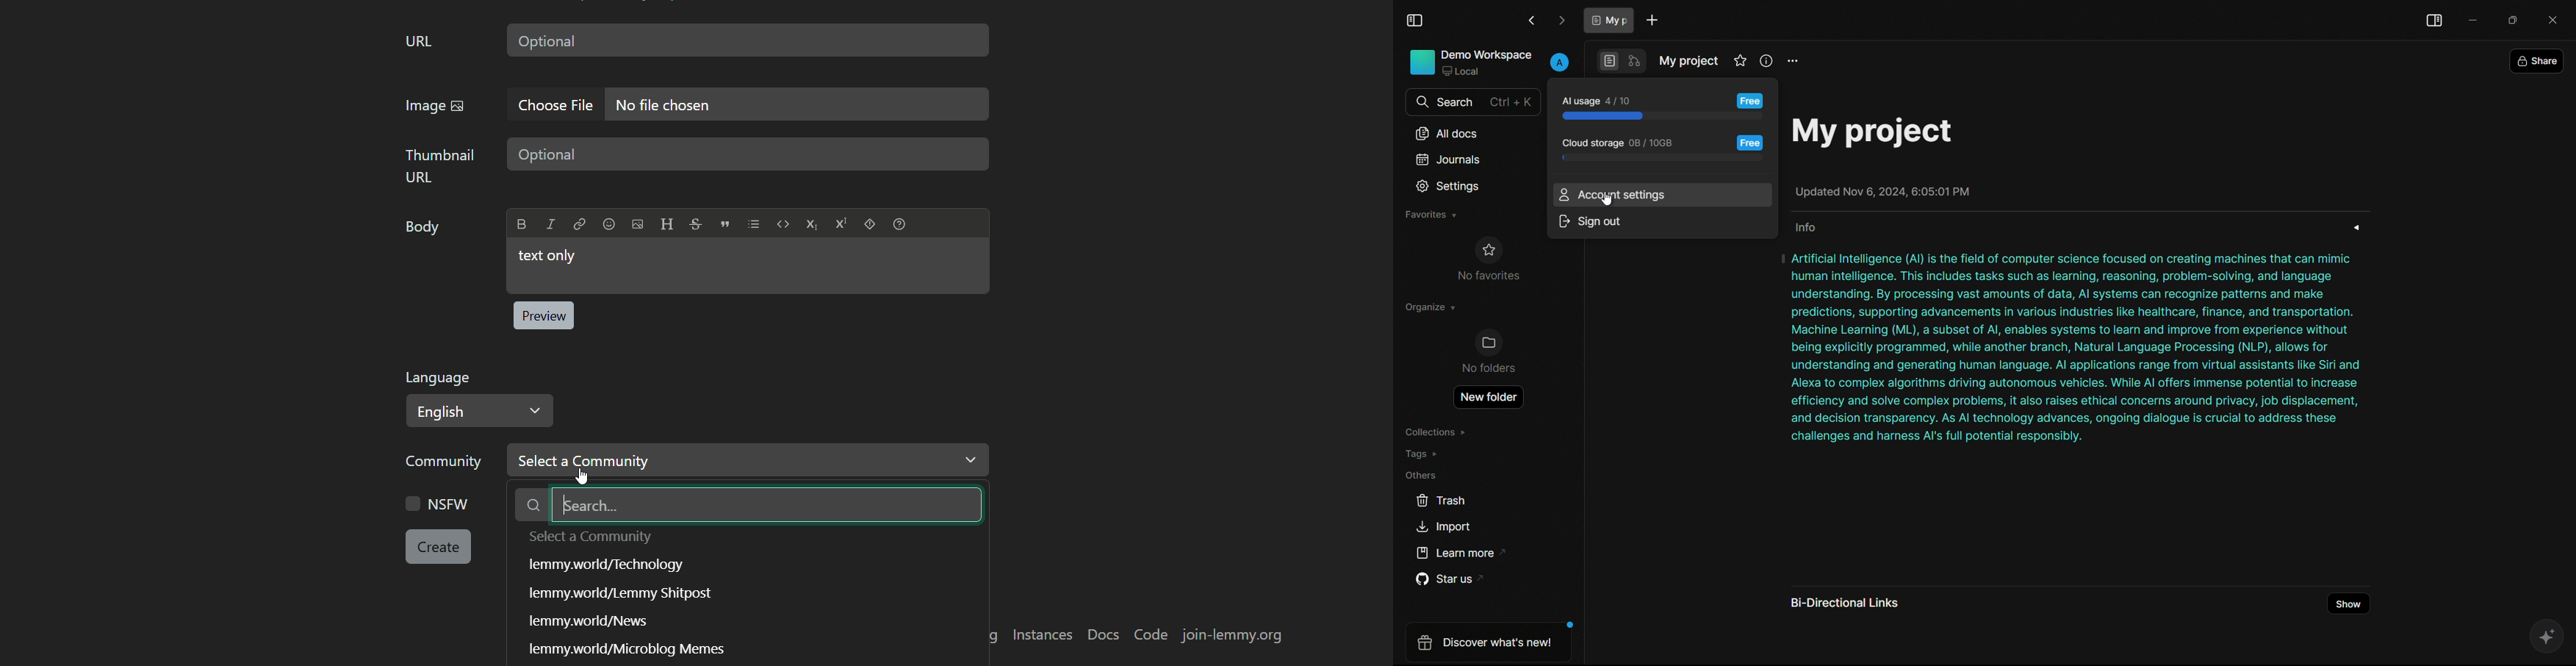 This screenshot has height=672, width=2576. Describe the element at coordinates (1445, 134) in the screenshot. I see `all documents` at that location.